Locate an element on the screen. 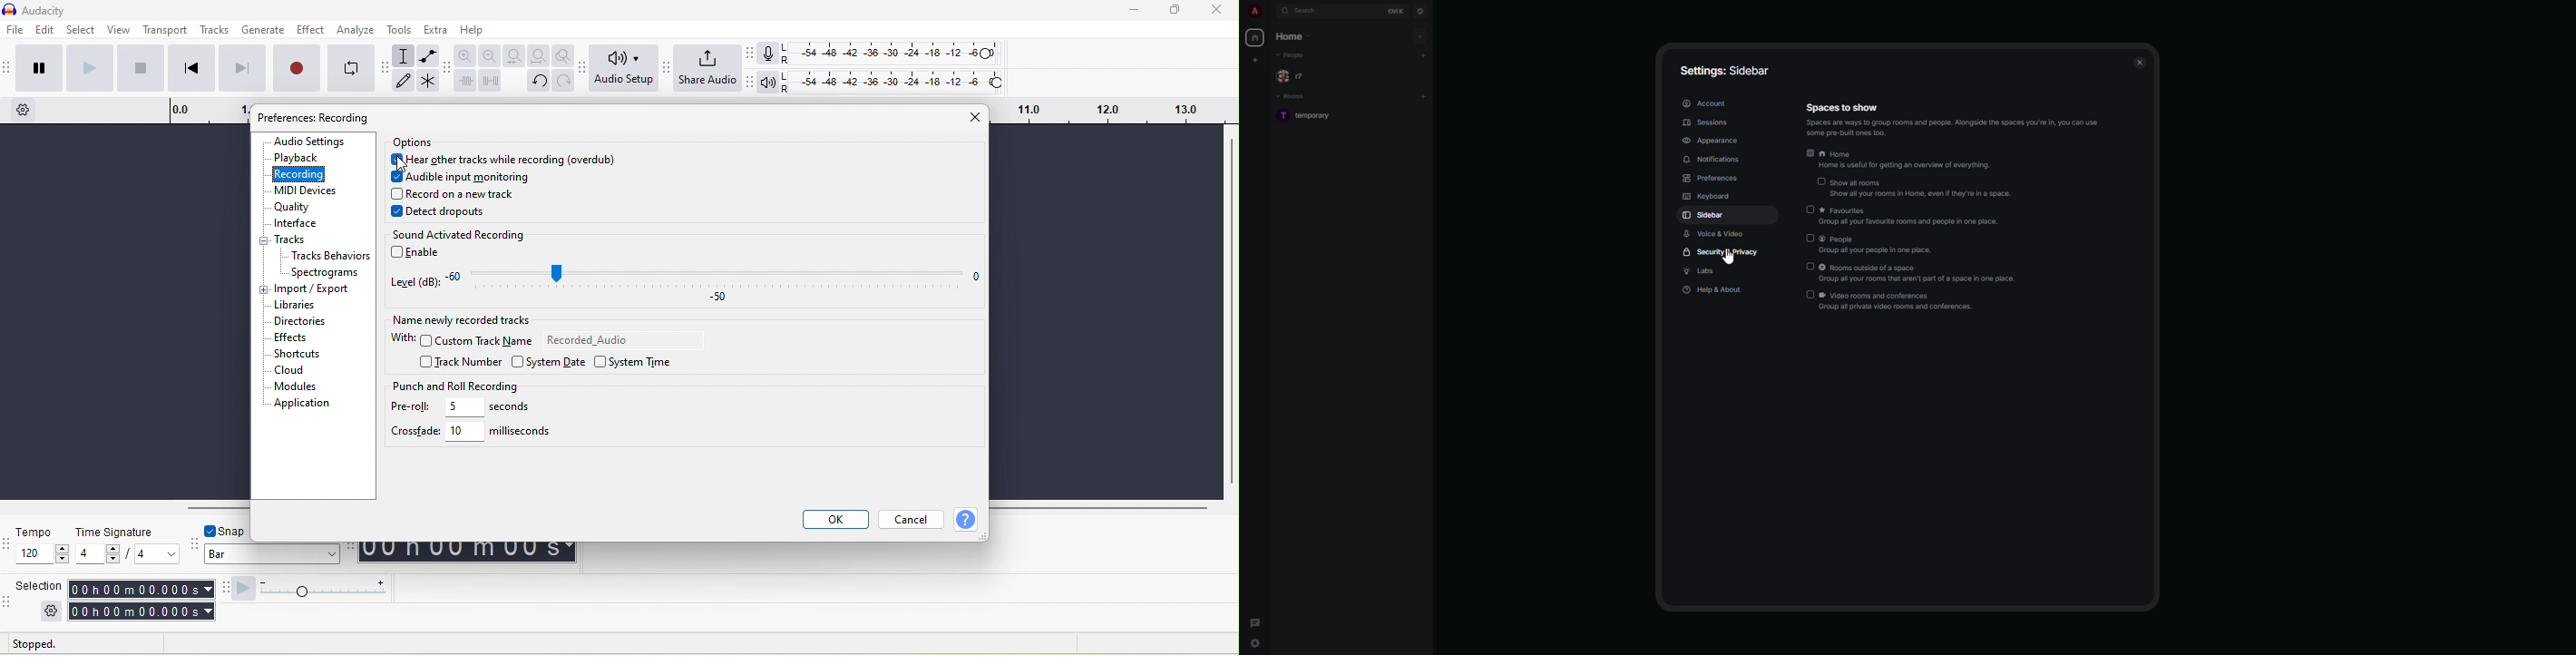  add is located at coordinates (1419, 36).